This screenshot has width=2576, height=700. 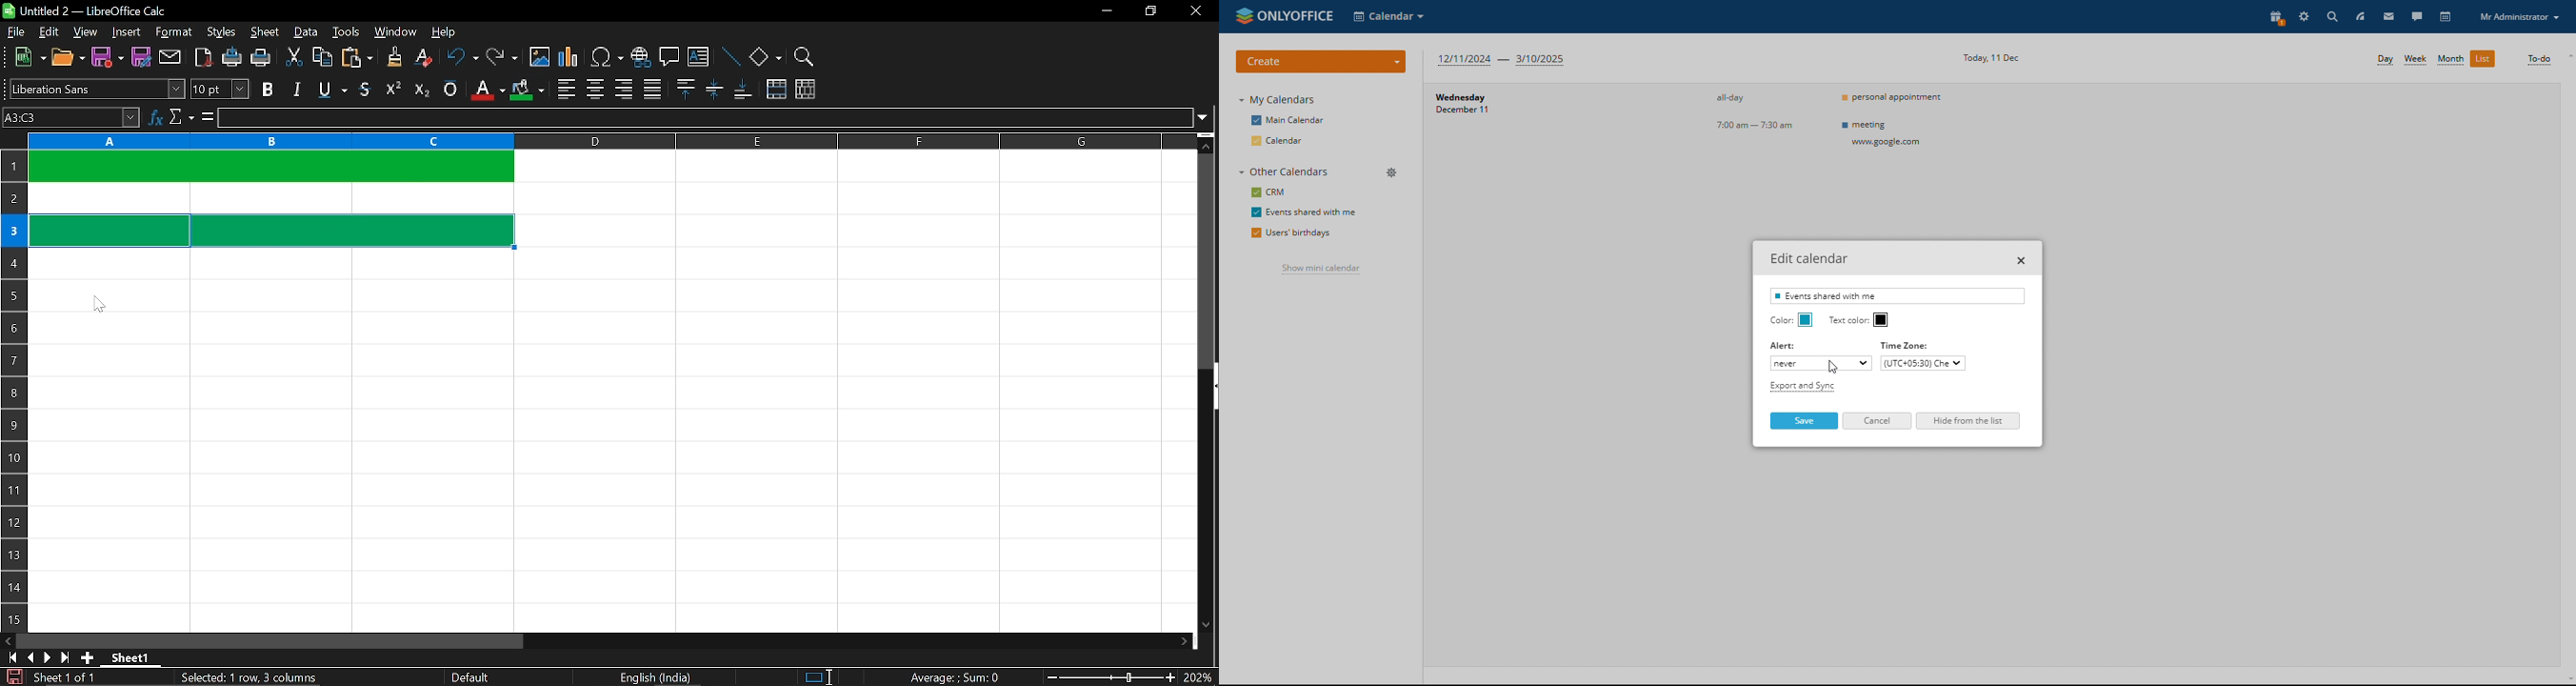 I want to click on attach, so click(x=169, y=56).